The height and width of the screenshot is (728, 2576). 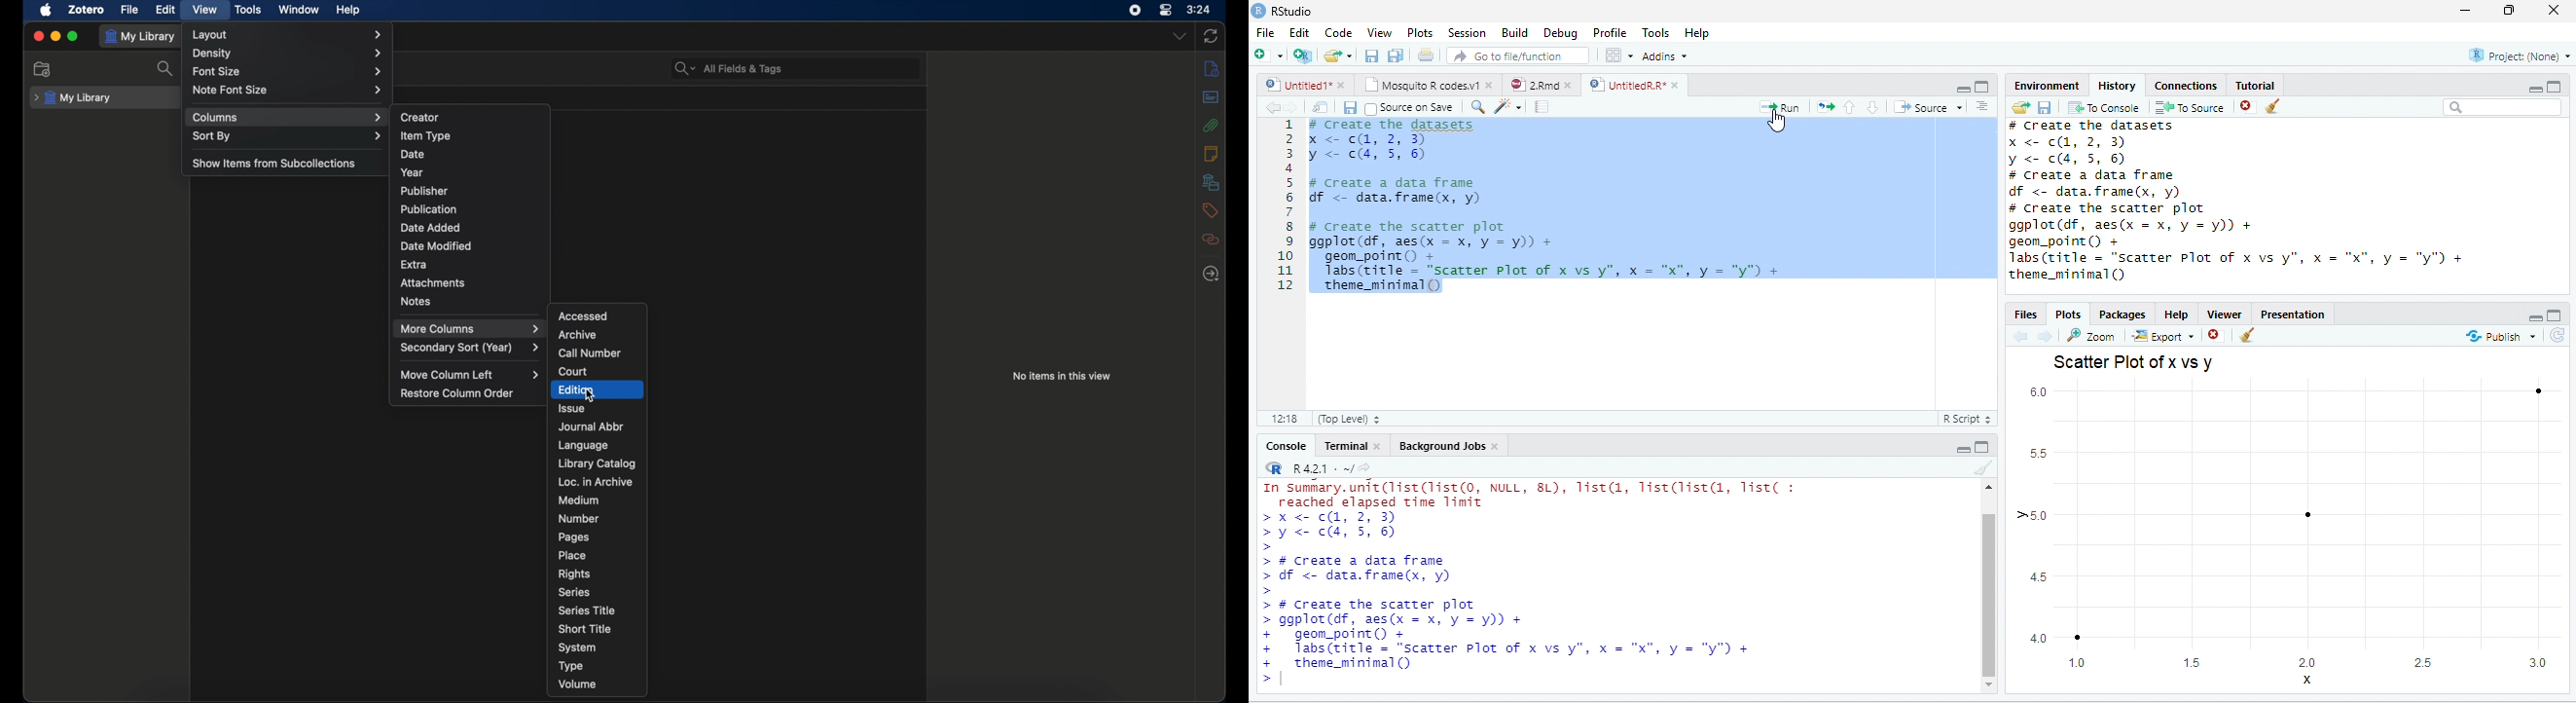 What do you see at coordinates (1610, 32) in the screenshot?
I see `Profile` at bounding box center [1610, 32].